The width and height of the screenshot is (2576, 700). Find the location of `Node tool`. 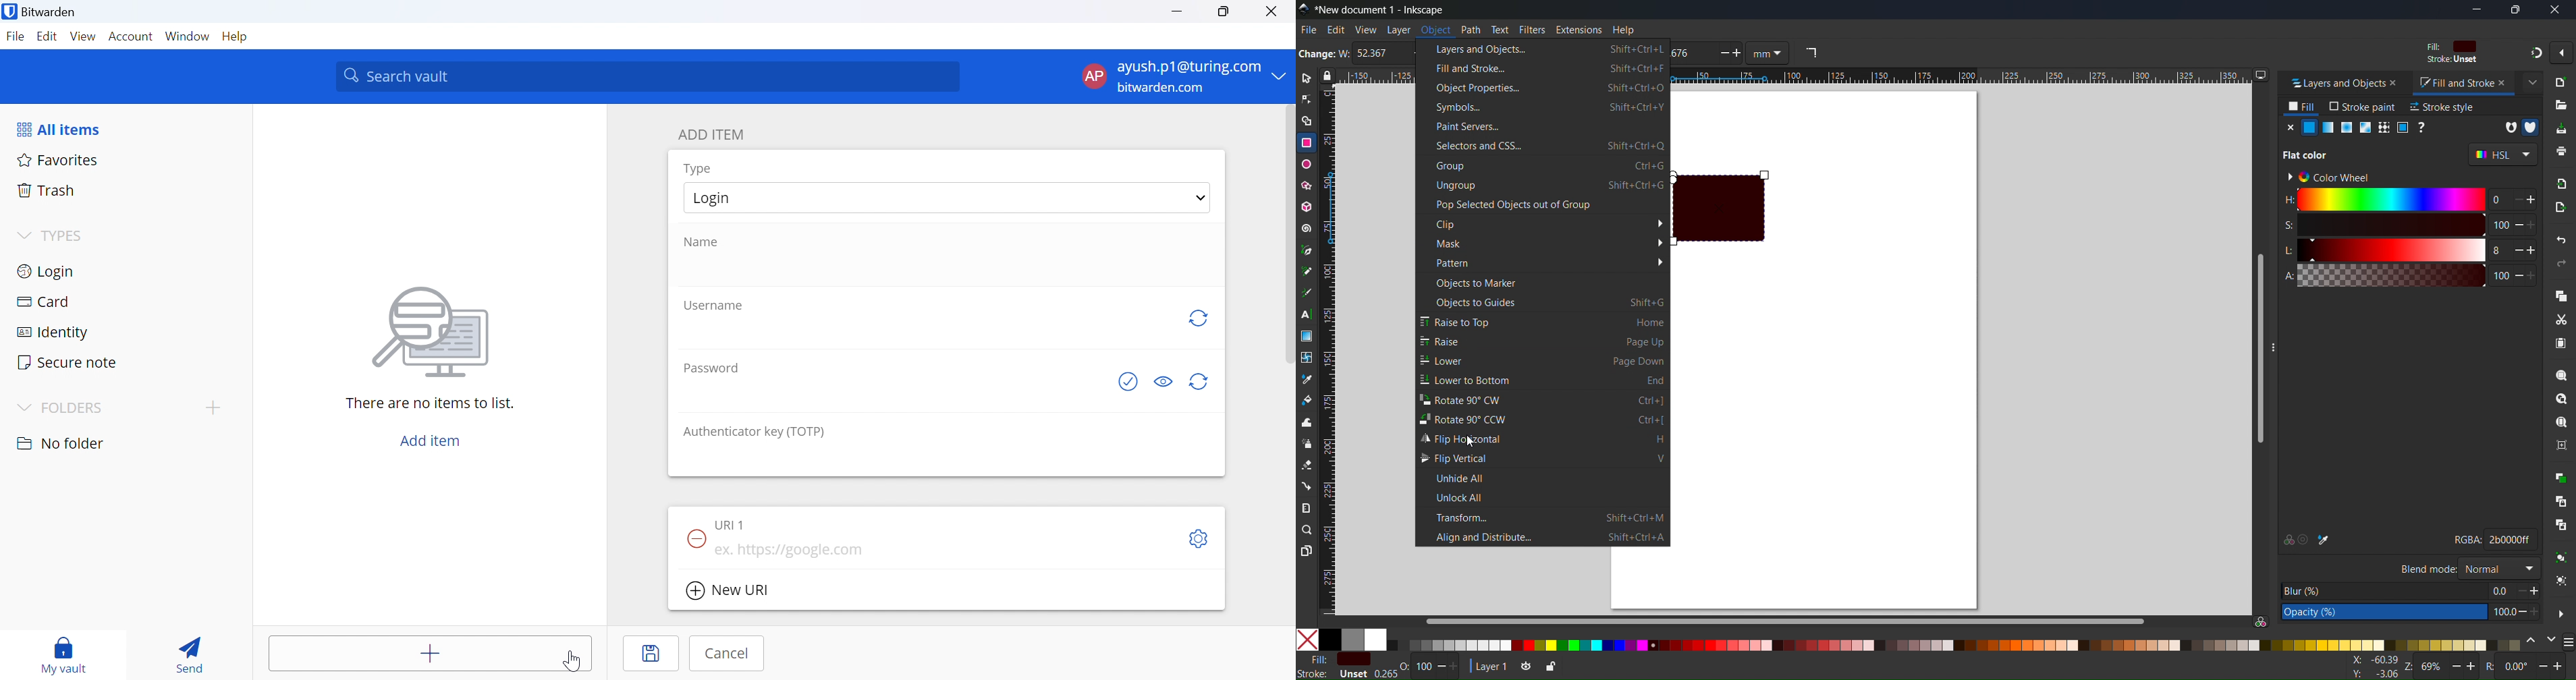

Node tool is located at coordinates (1306, 99).